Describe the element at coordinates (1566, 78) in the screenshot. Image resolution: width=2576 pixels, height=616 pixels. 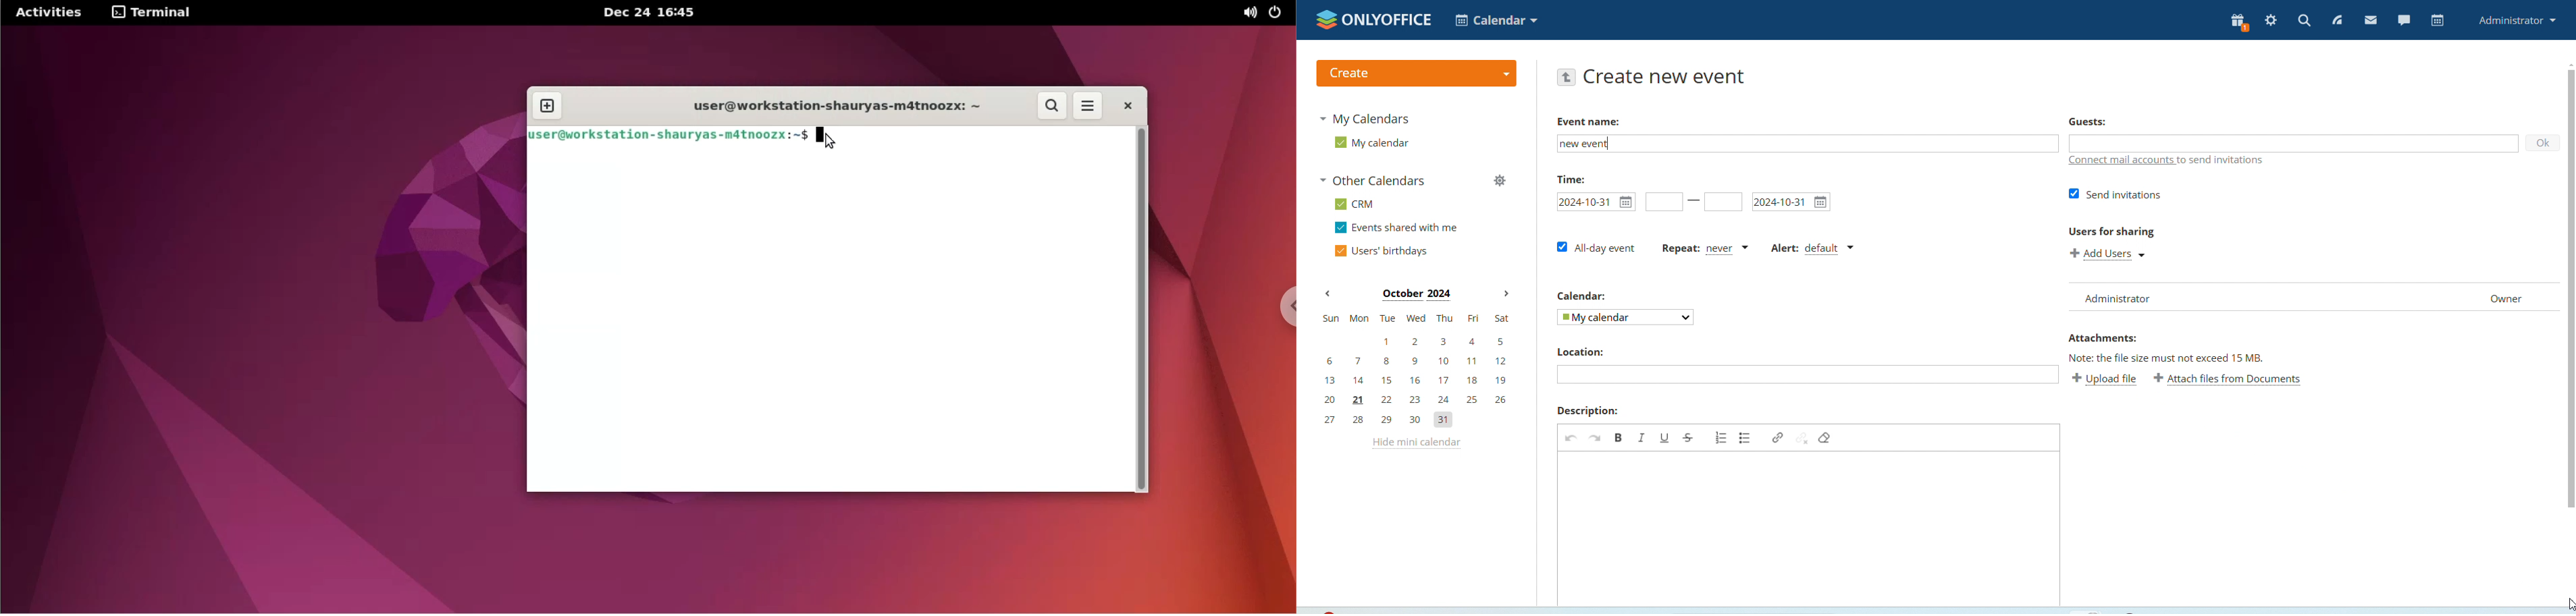
I see `go back` at that location.